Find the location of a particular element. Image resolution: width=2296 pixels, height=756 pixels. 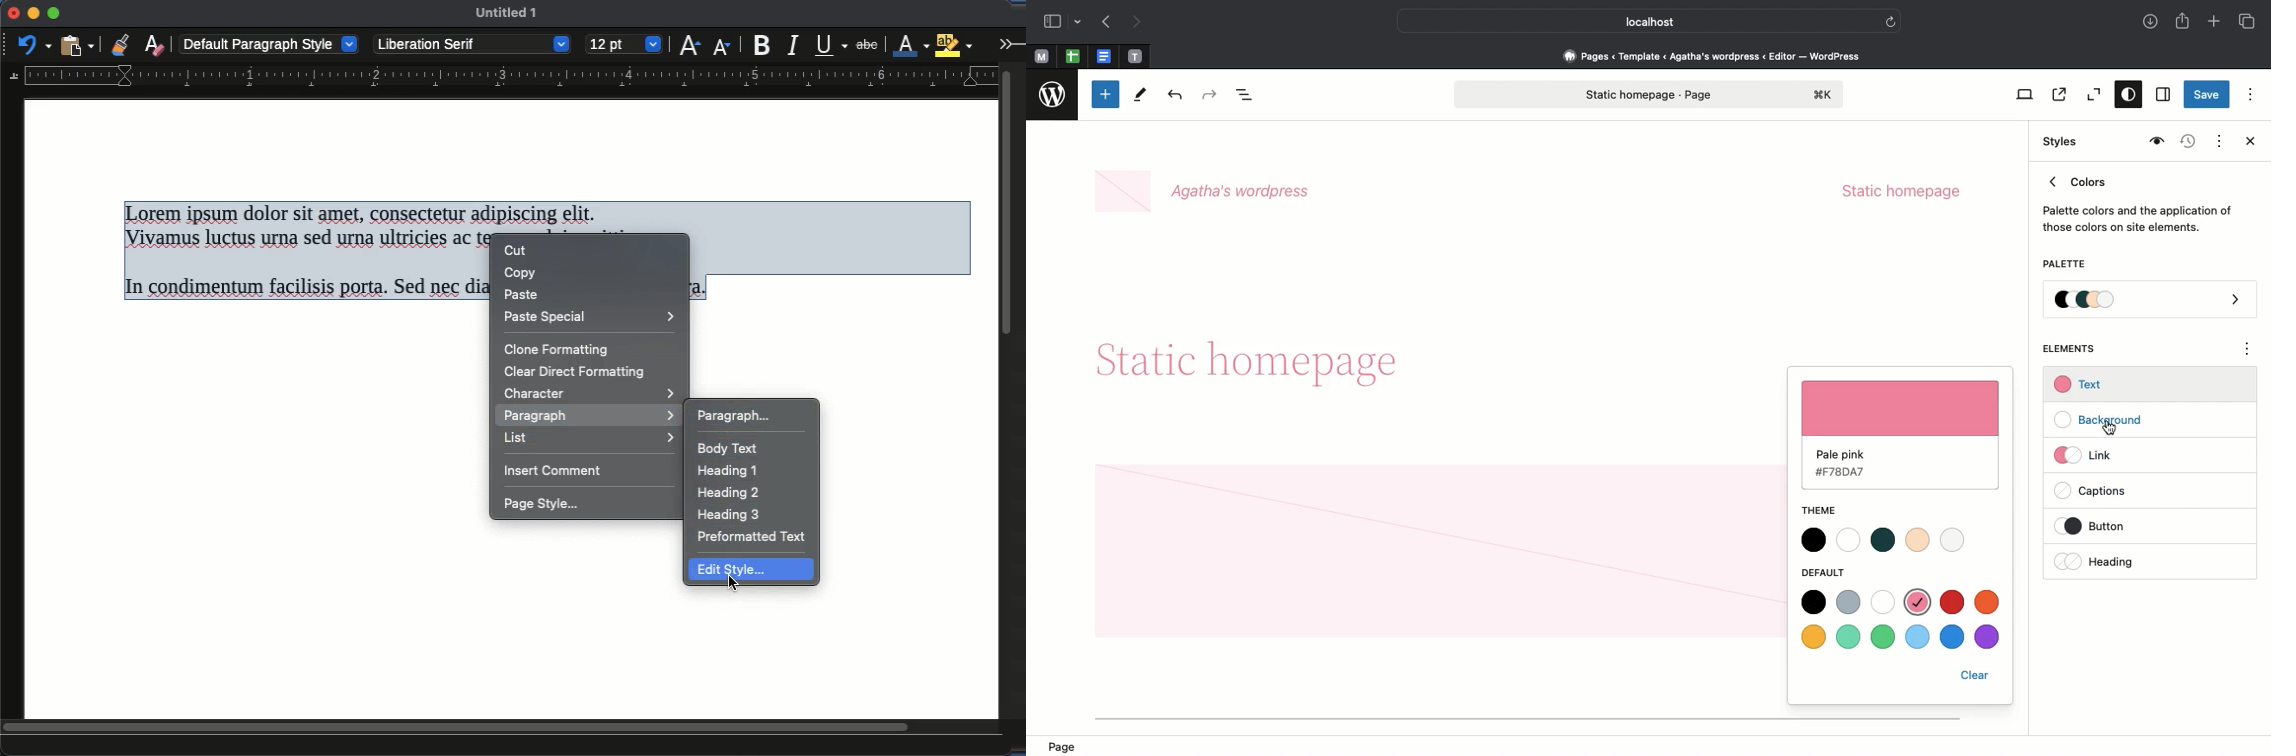

Local host is located at coordinates (1637, 21).